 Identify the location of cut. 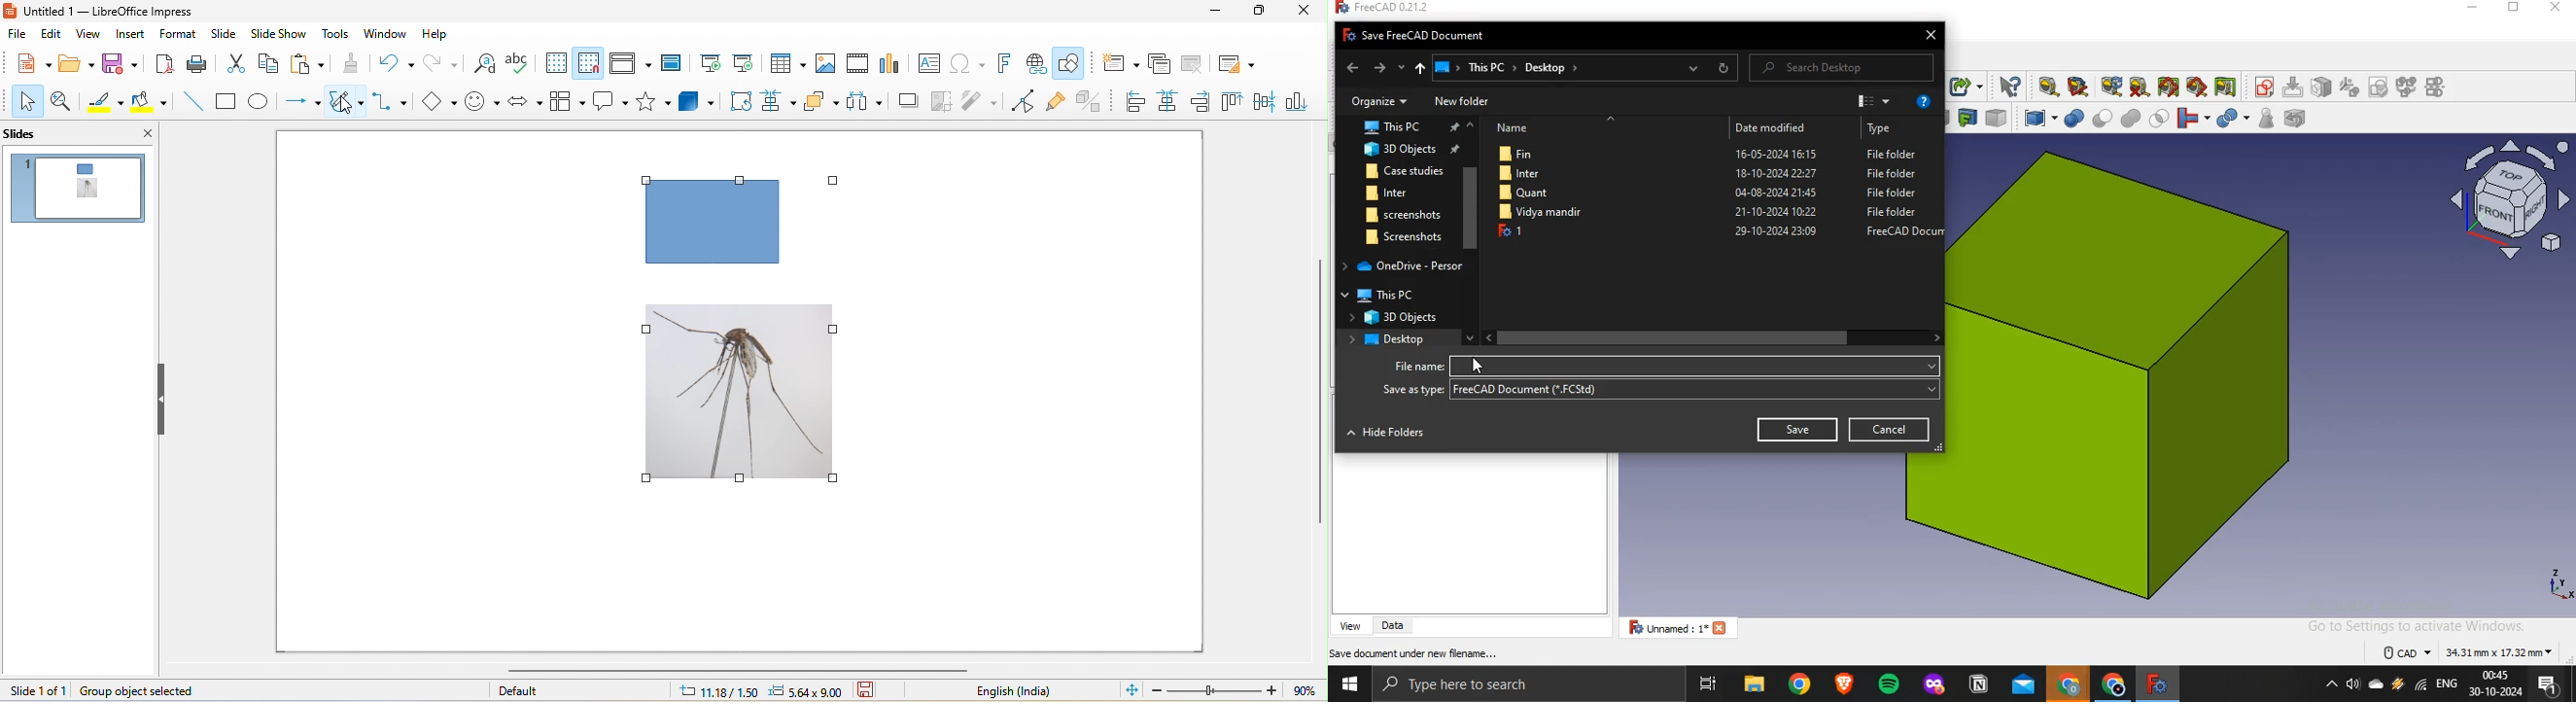
(233, 62).